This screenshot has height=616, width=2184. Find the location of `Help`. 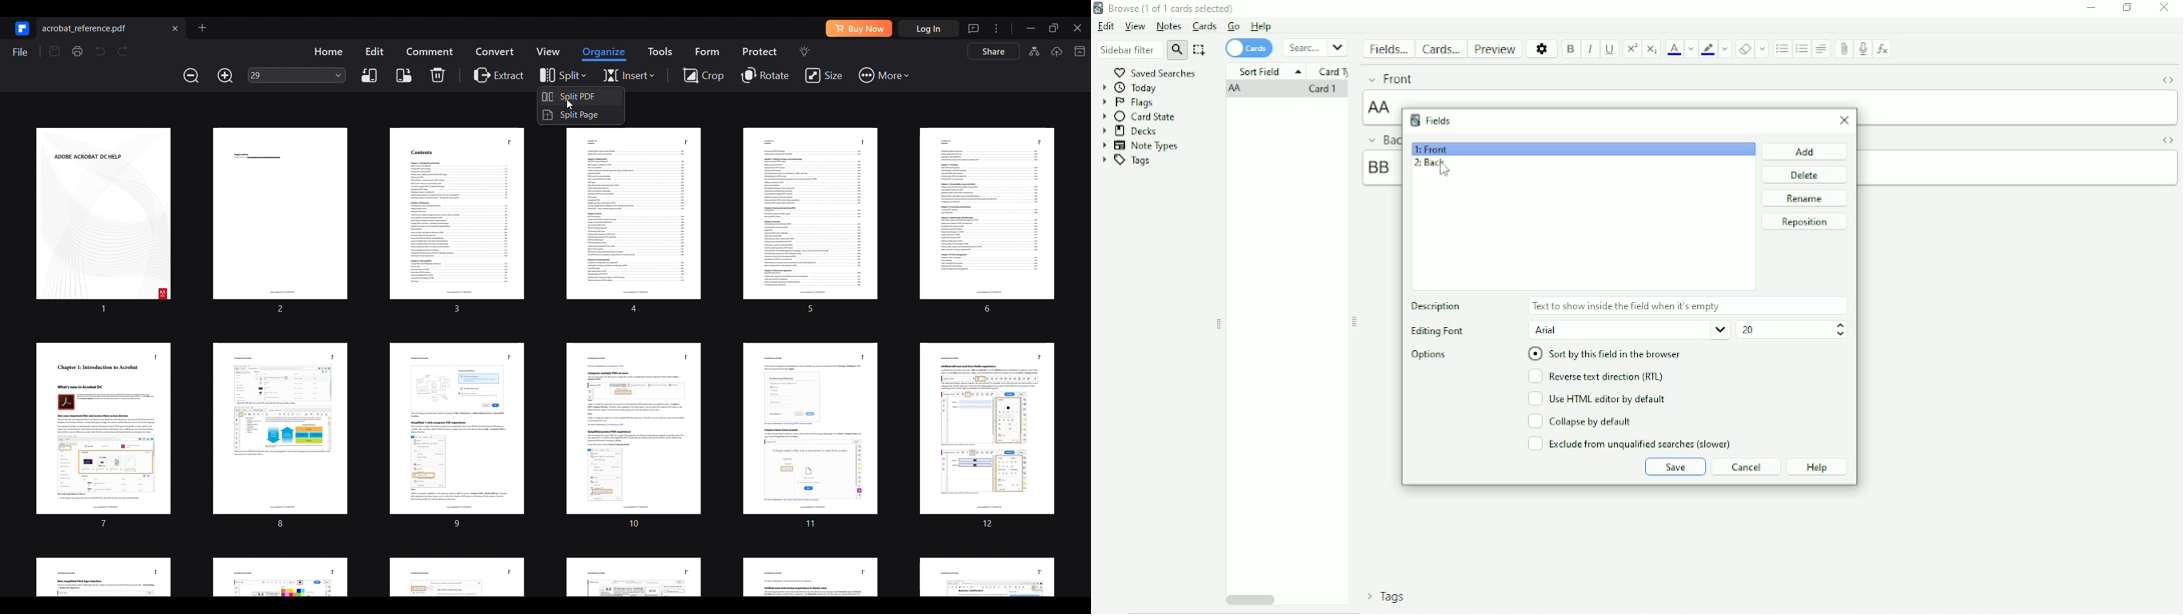

Help is located at coordinates (1261, 26).